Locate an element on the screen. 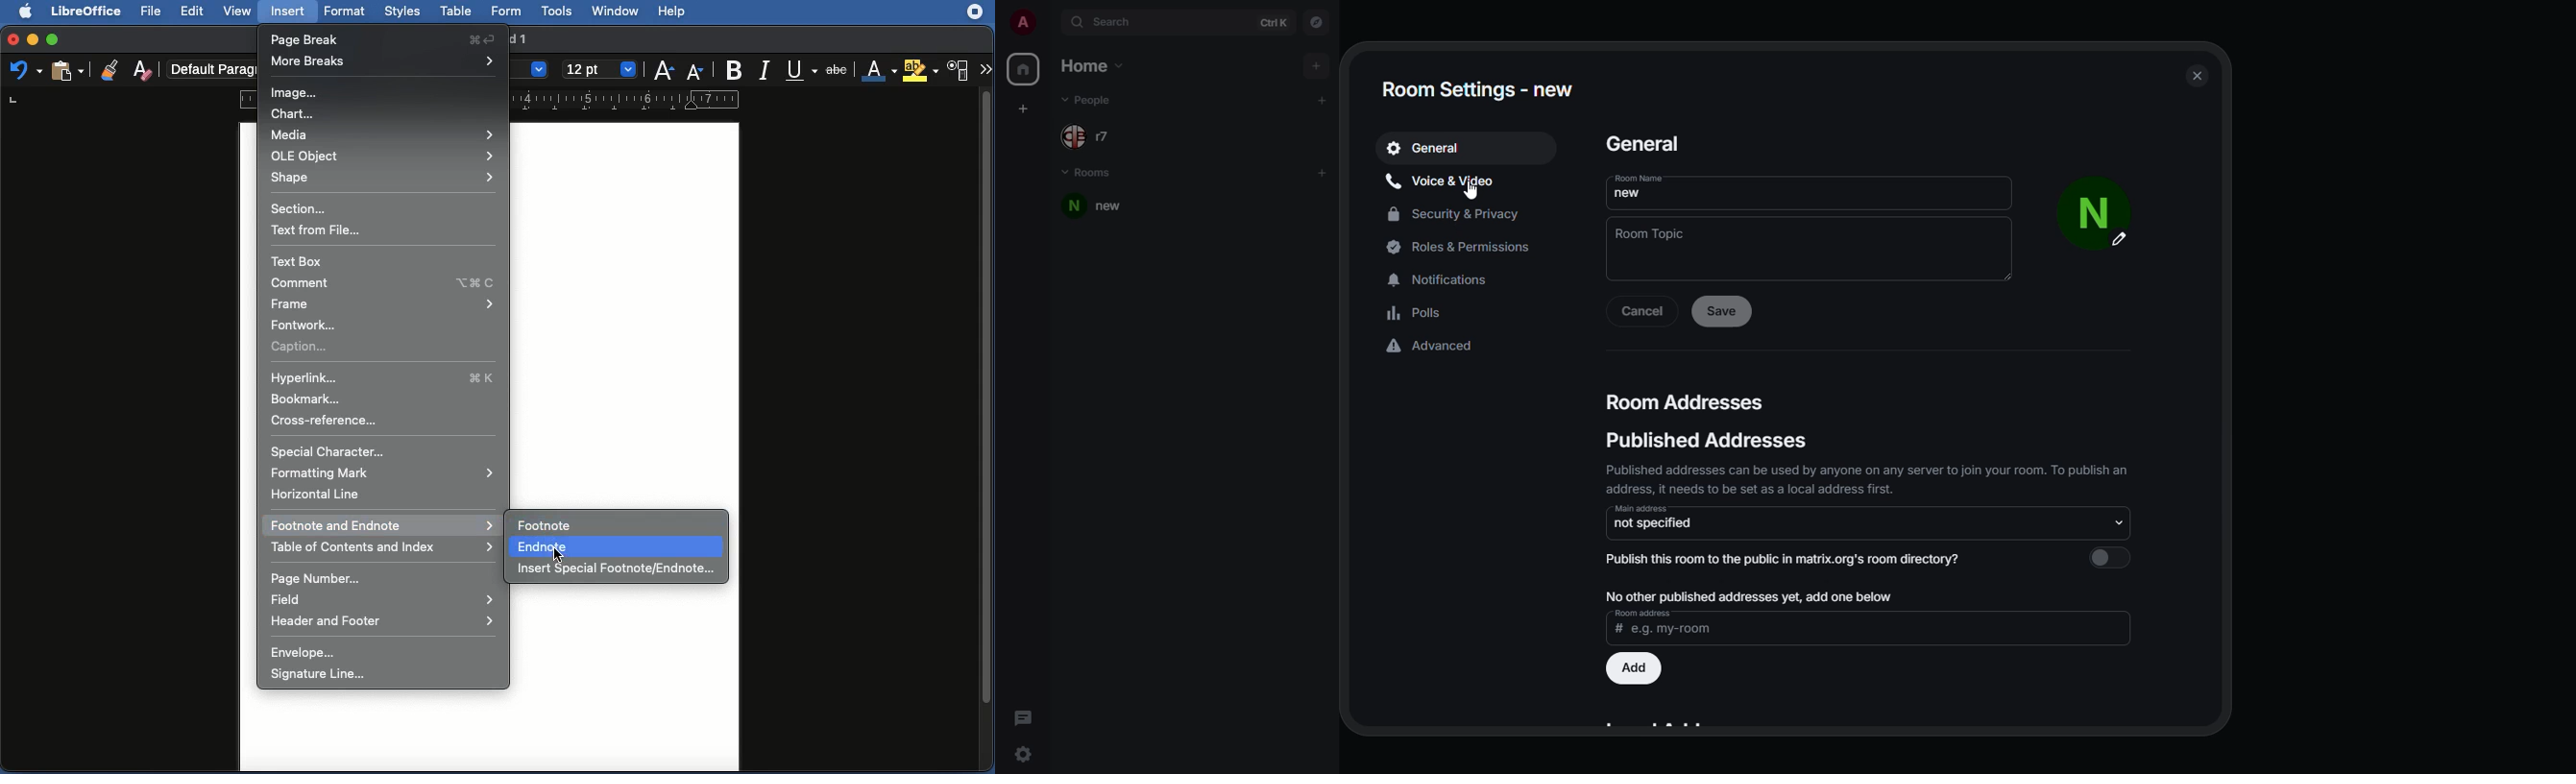 The image size is (2576, 784). Scroll is located at coordinates (987, 431).